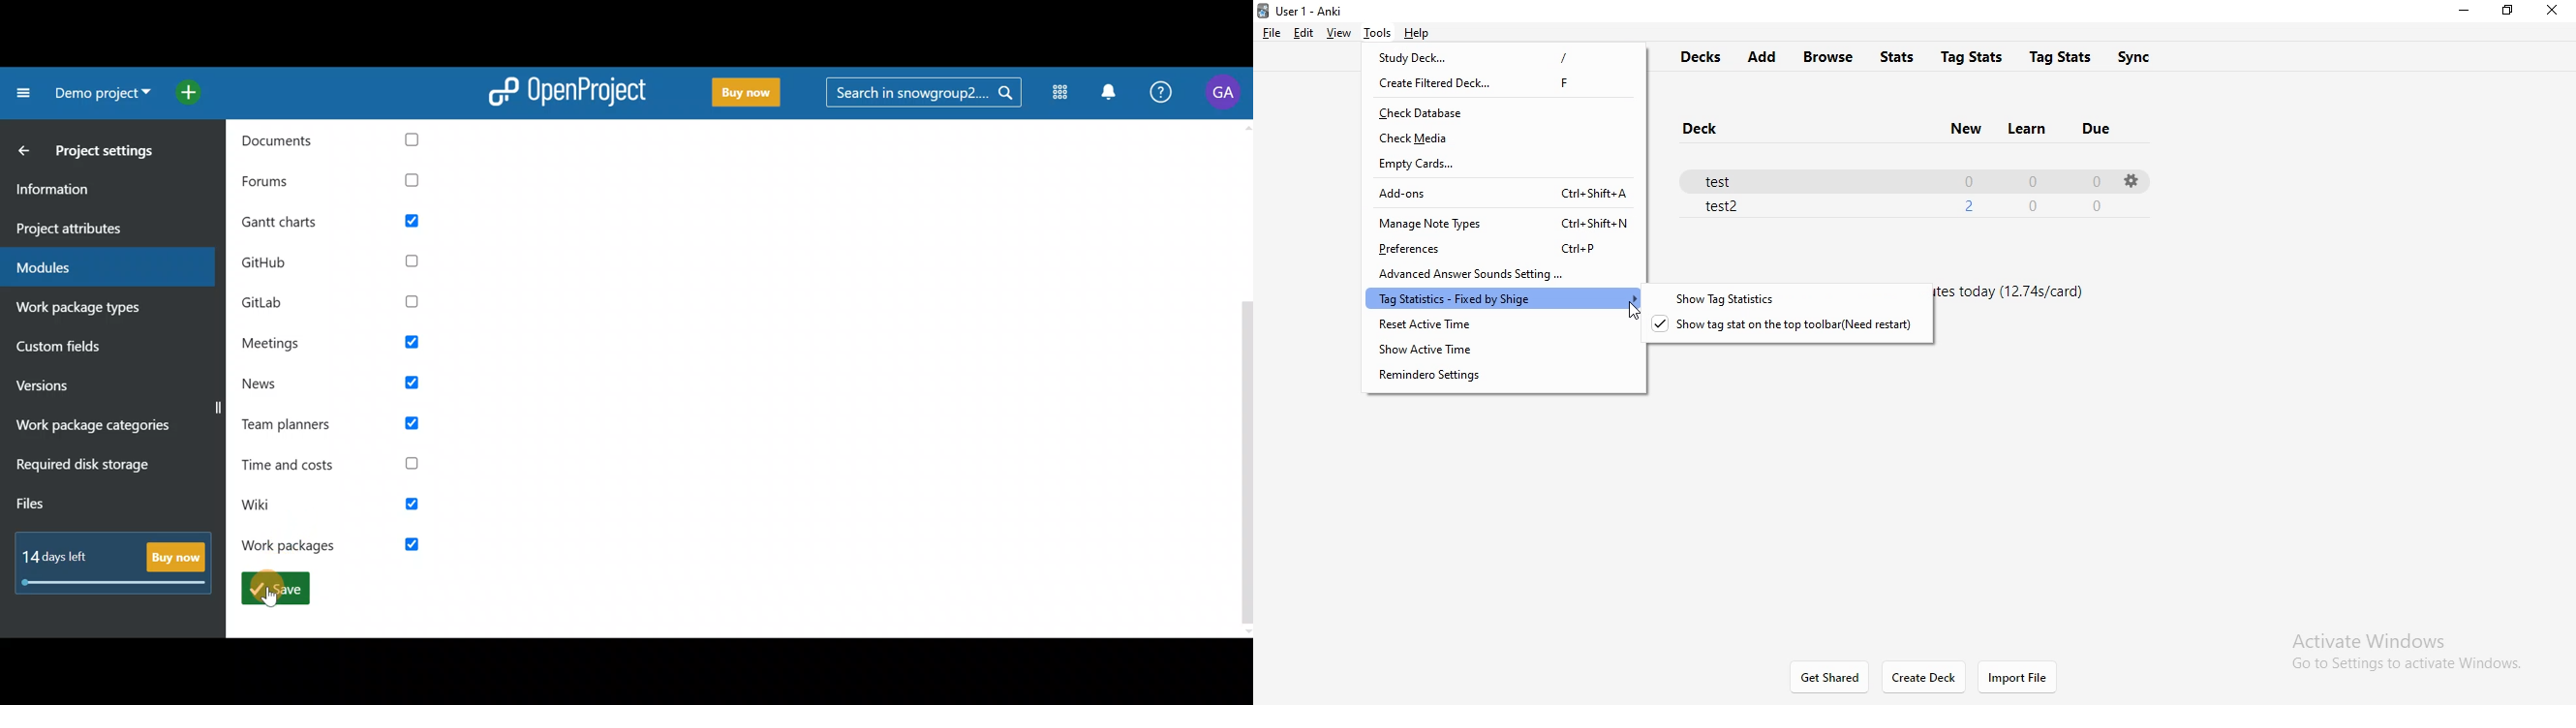  Describe the element at coordinates (2509, 13) in the screenshot. I see `restore` at that location.